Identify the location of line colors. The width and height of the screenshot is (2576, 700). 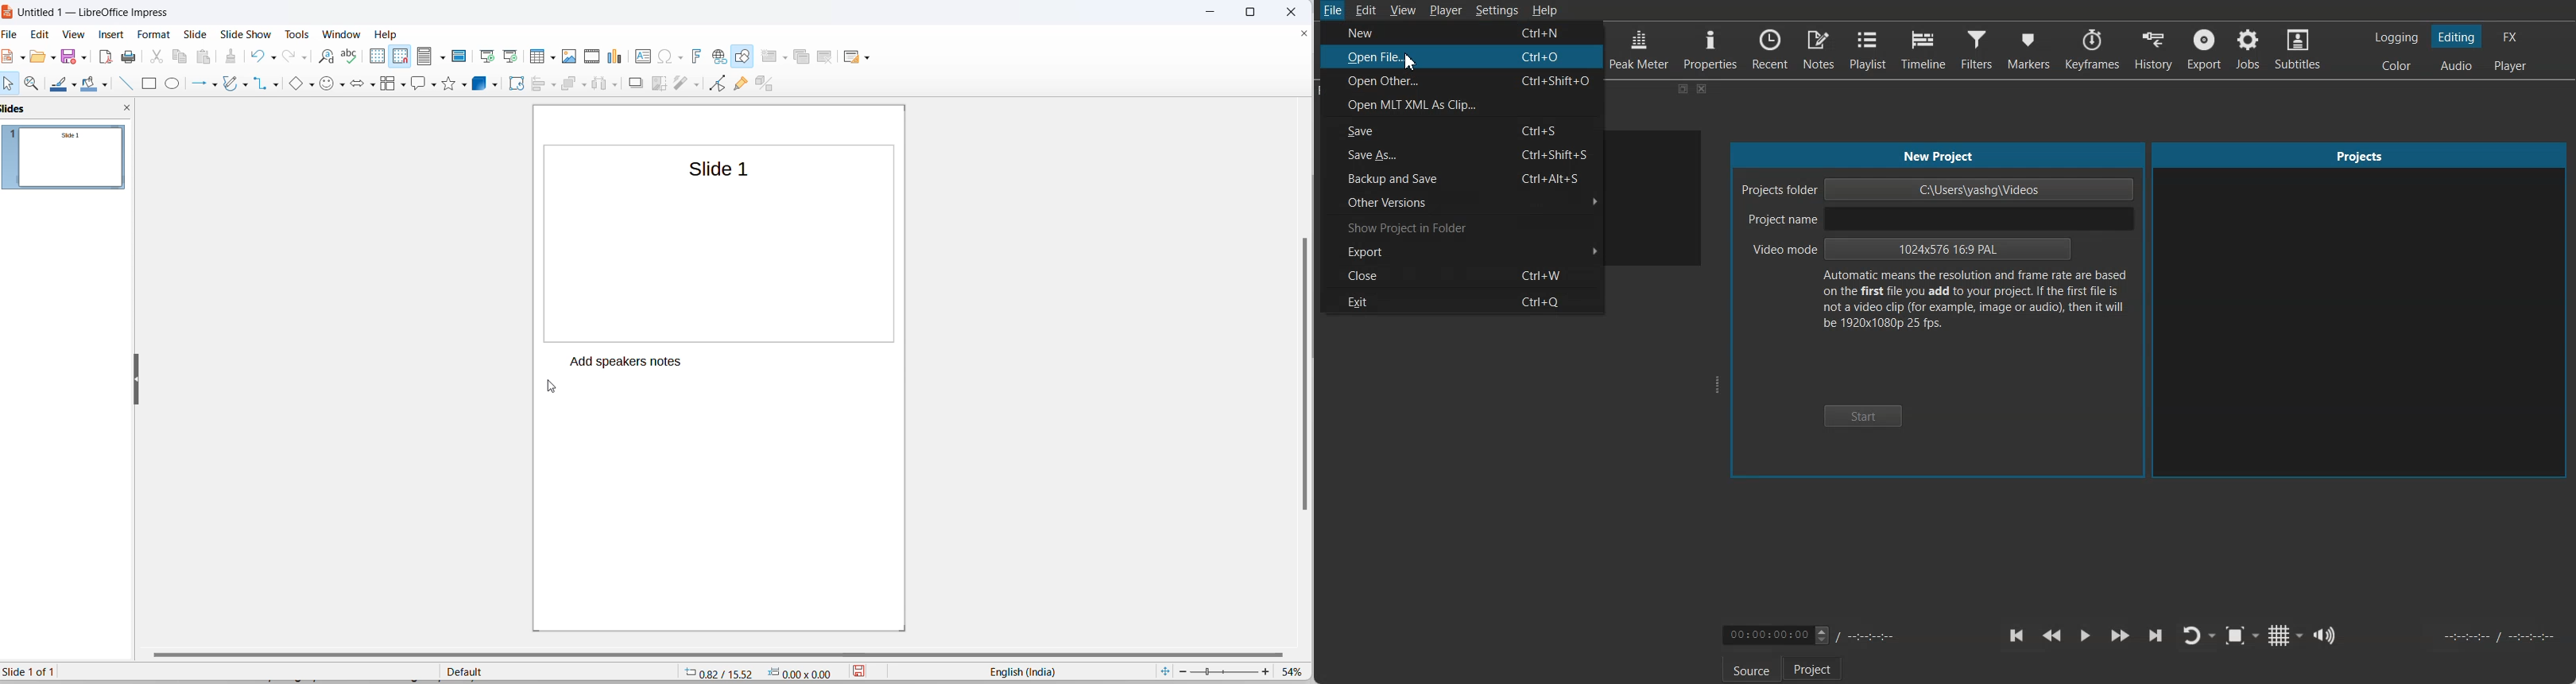
(60, 85).